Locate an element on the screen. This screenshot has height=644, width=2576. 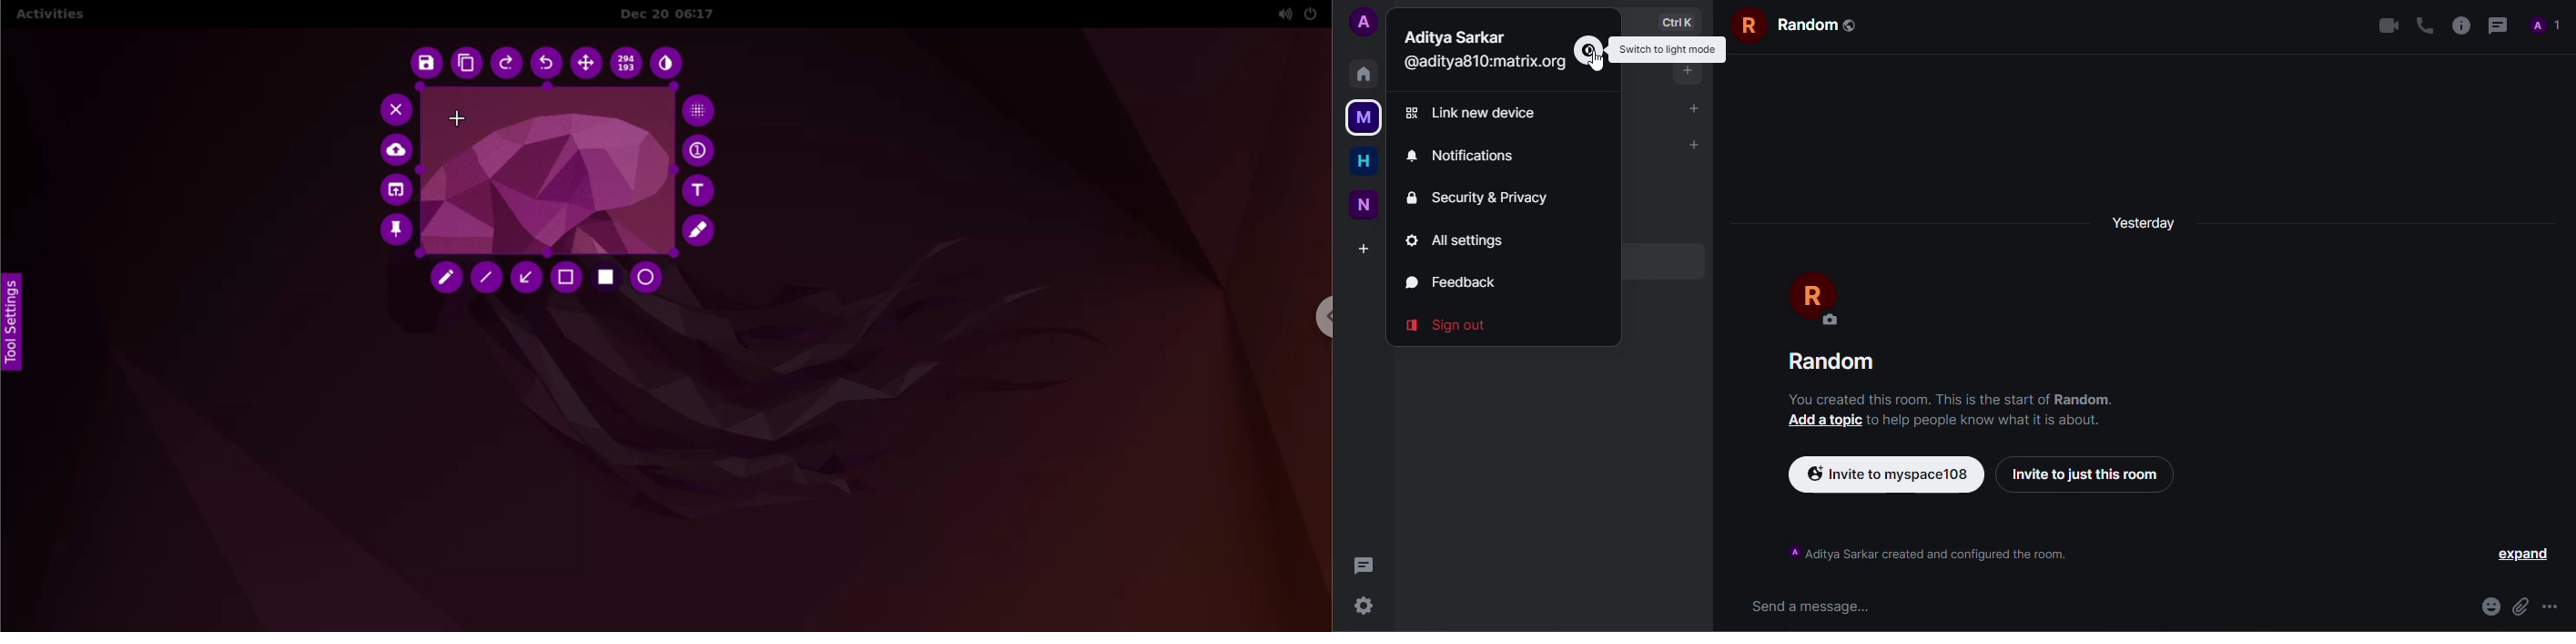
link new device is located at coordinates (1478, 113).